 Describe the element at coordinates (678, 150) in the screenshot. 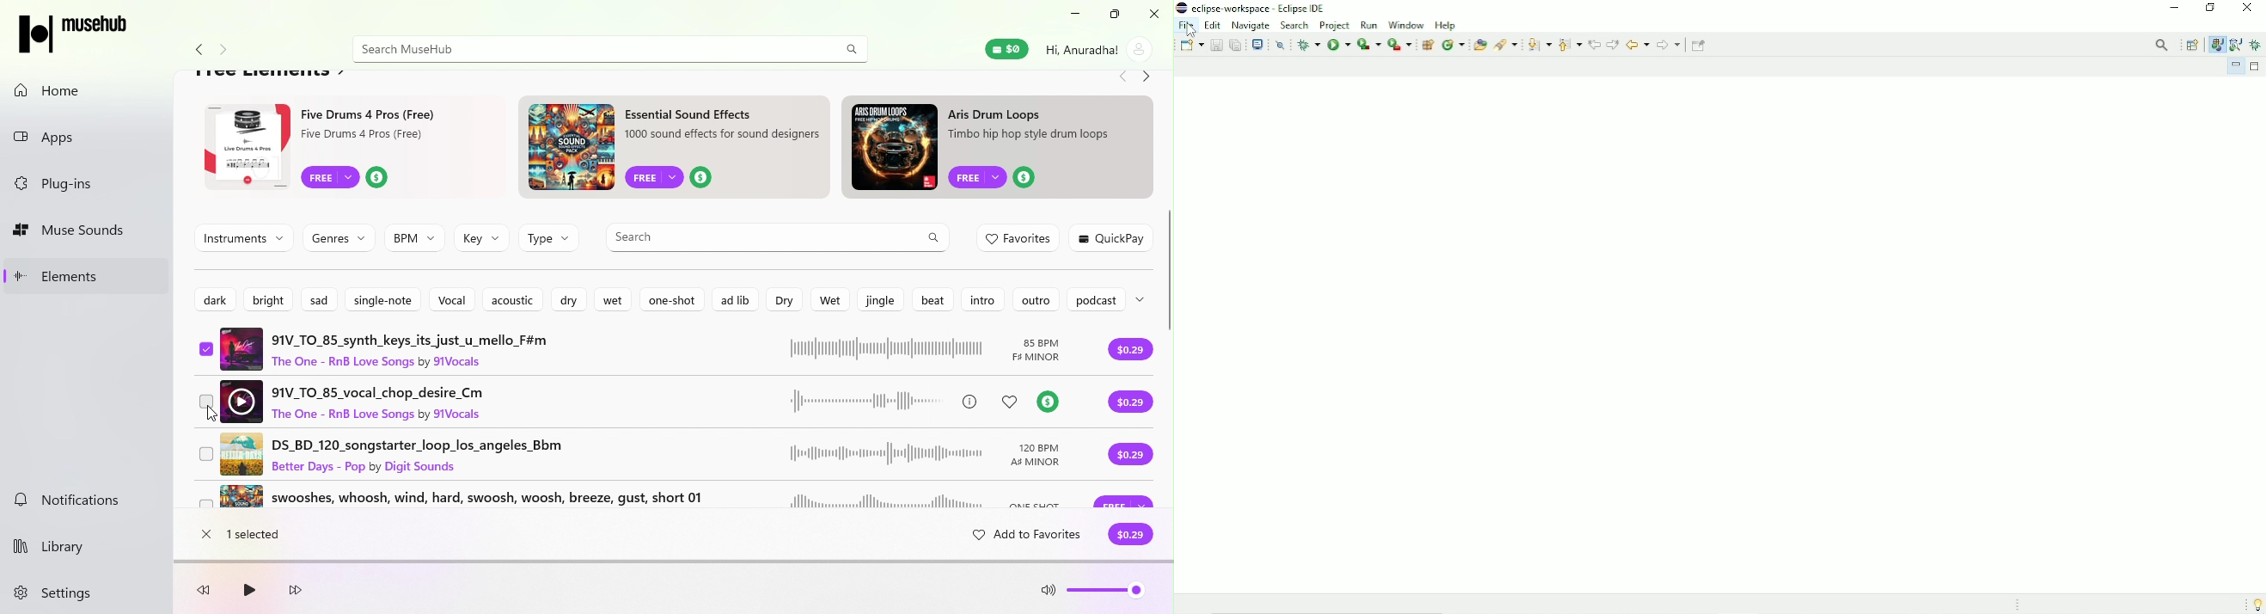

I see `ad` at that location.